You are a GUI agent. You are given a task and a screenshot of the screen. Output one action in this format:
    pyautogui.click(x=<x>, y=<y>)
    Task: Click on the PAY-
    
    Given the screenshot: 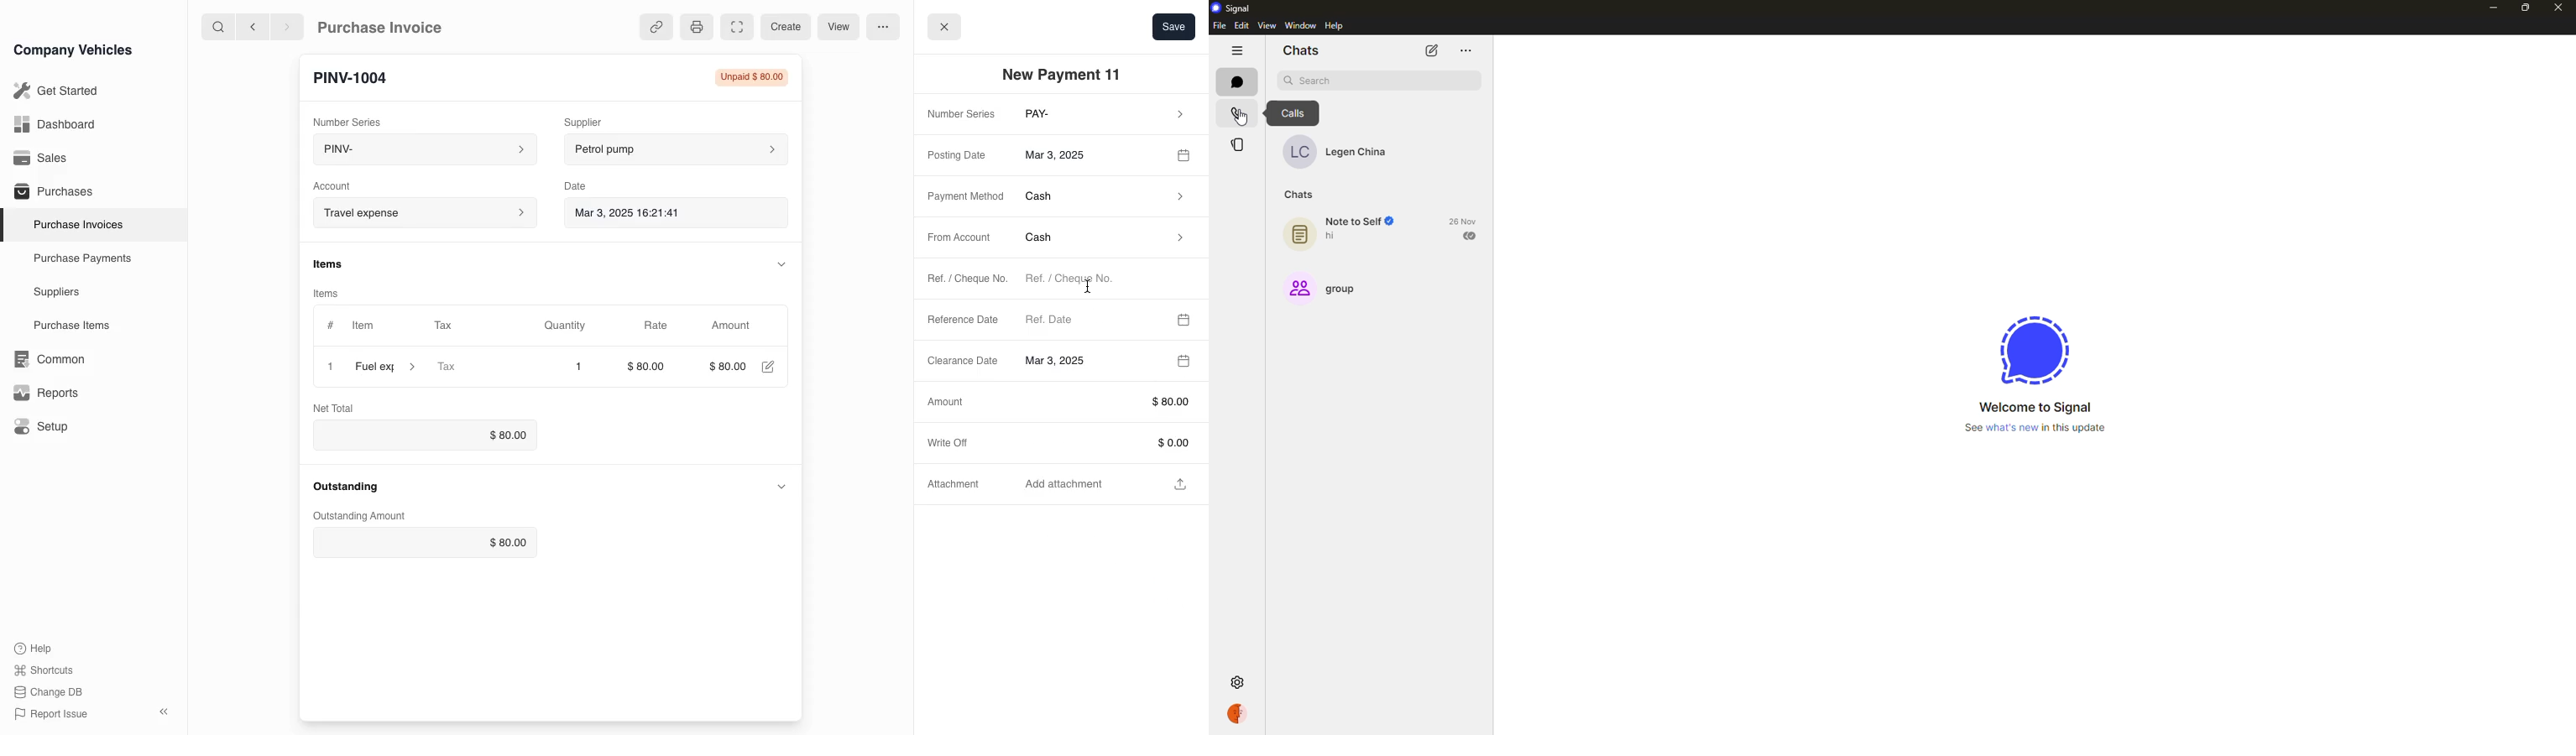 What is the action you would take?
    pyautogui.click(x=1106, y=116)
    